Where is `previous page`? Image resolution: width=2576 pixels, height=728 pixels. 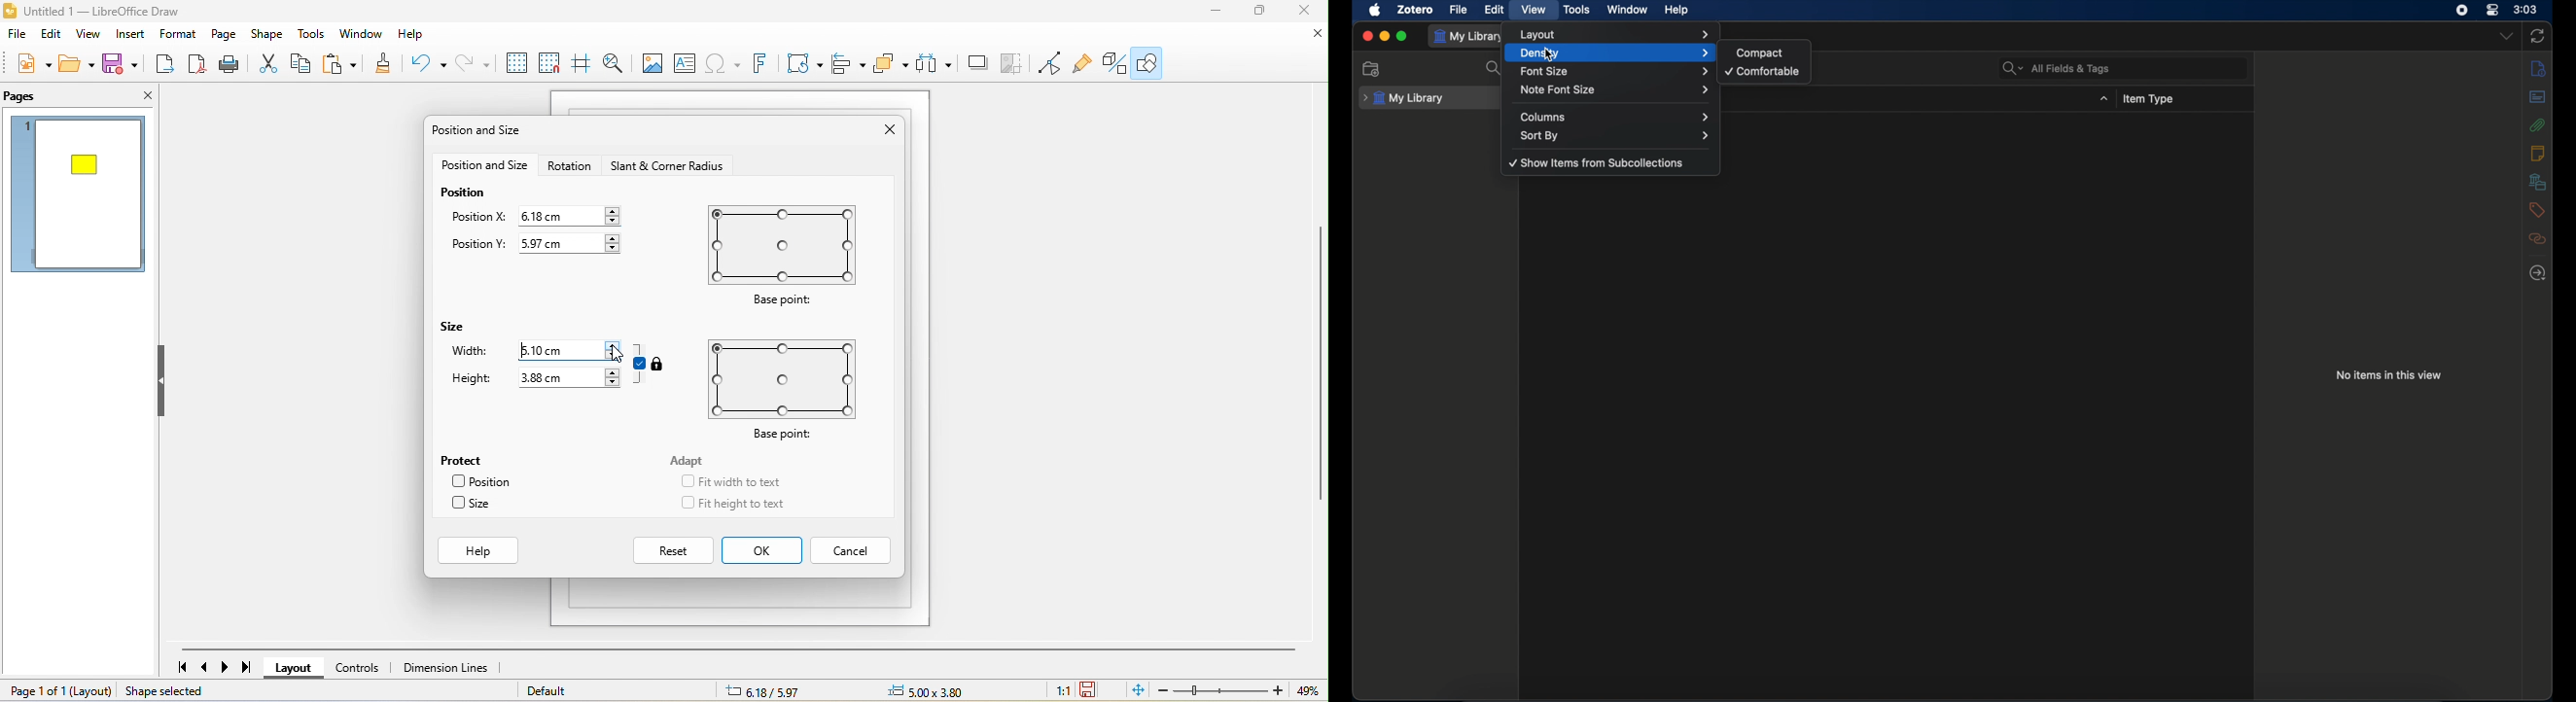
previous page is located at coordinates (205, 668).